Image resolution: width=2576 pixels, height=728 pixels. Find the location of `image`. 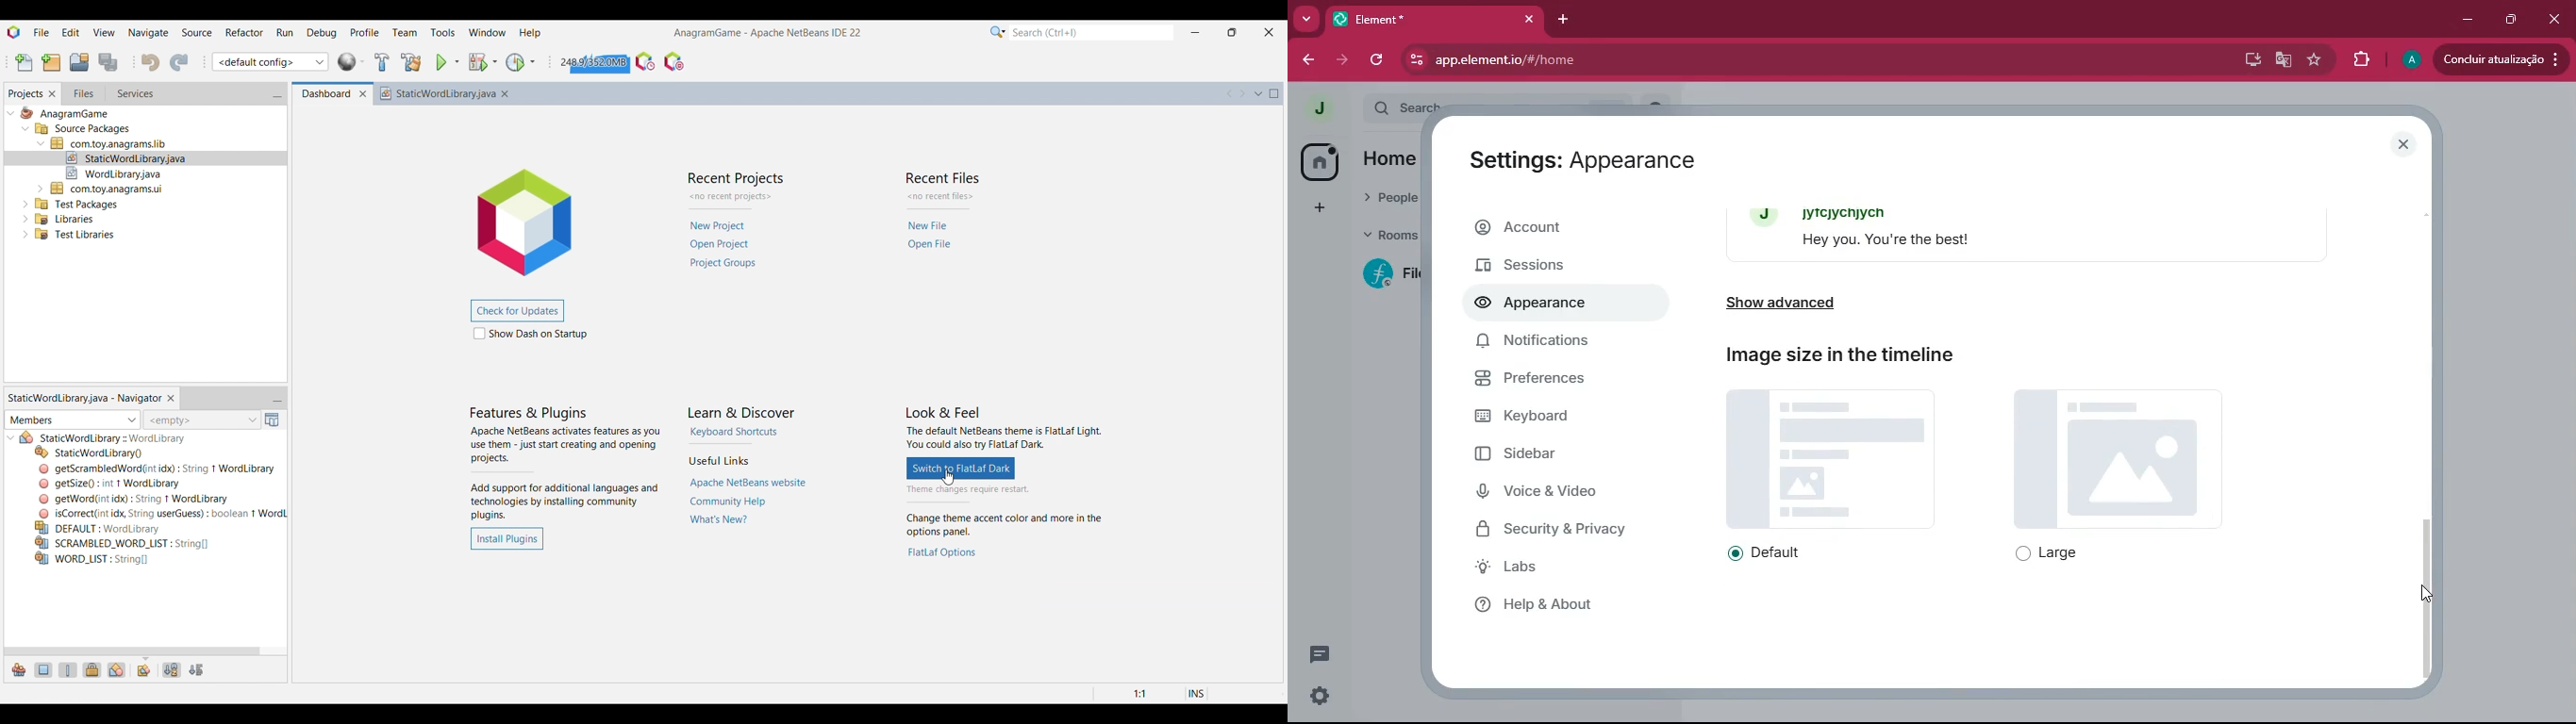

image is located at coordinates (1832, 457).